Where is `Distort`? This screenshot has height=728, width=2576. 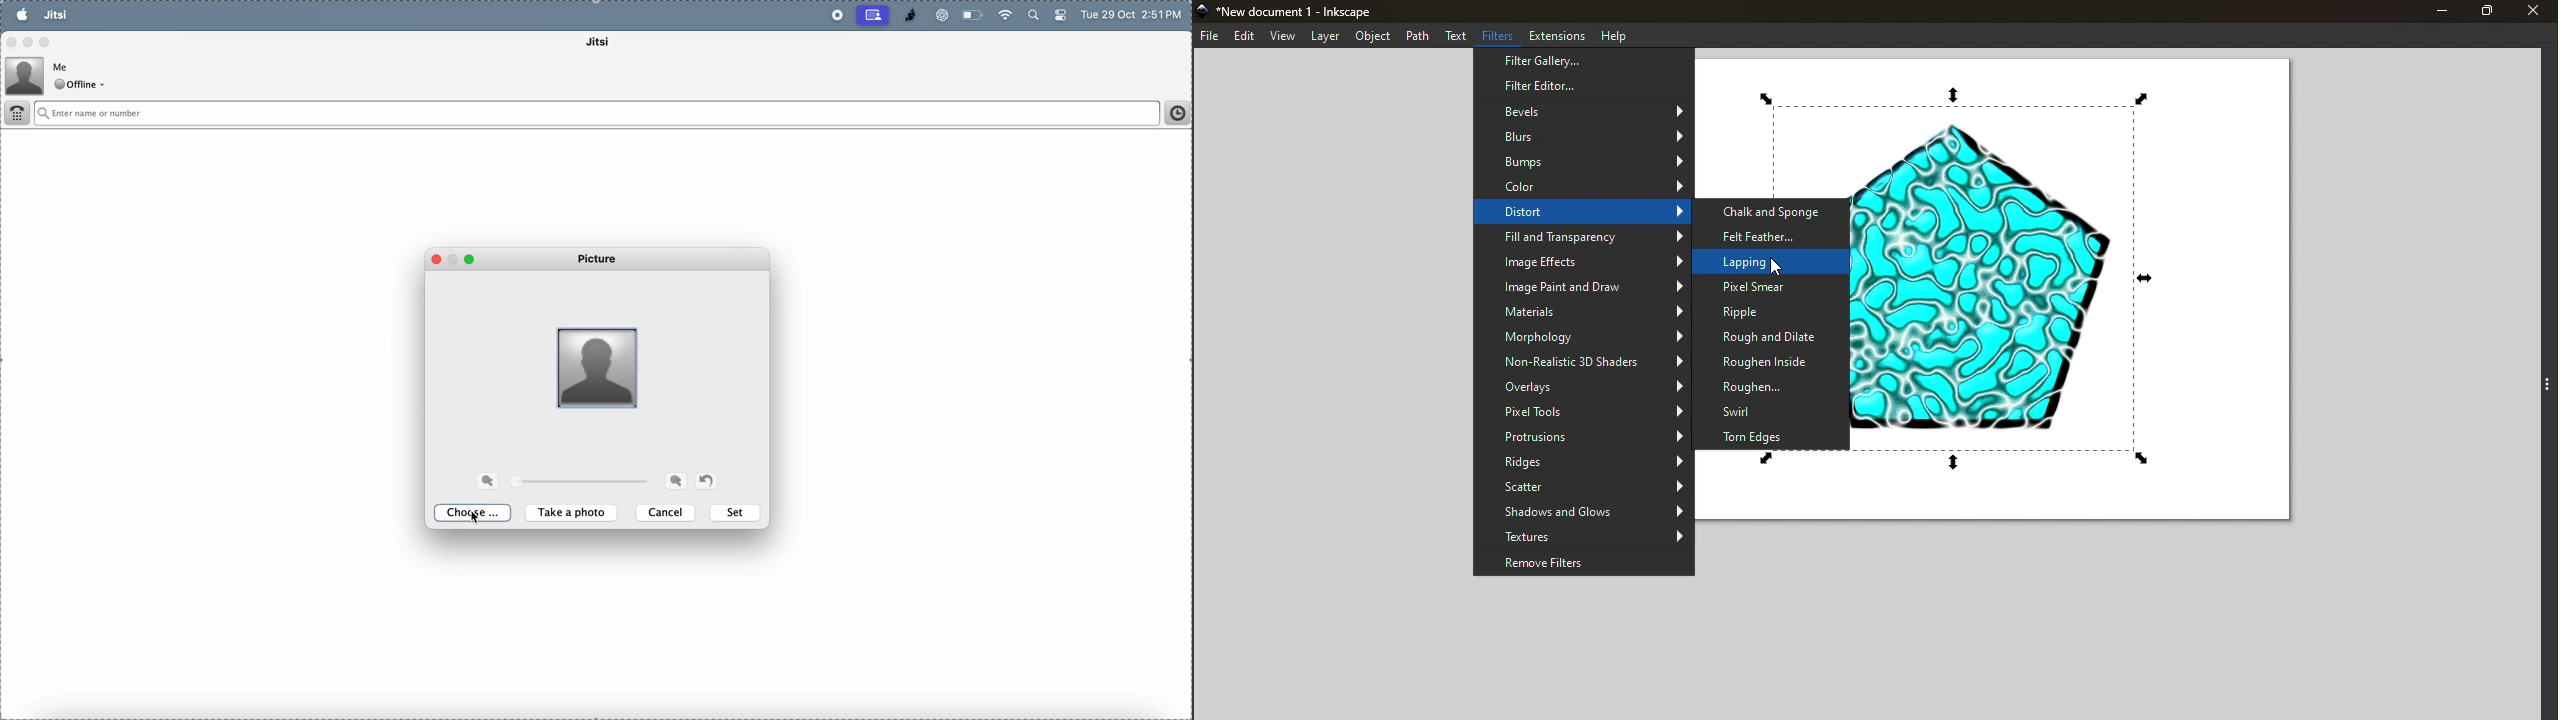
Distort is located at coordinates (1581, 213).